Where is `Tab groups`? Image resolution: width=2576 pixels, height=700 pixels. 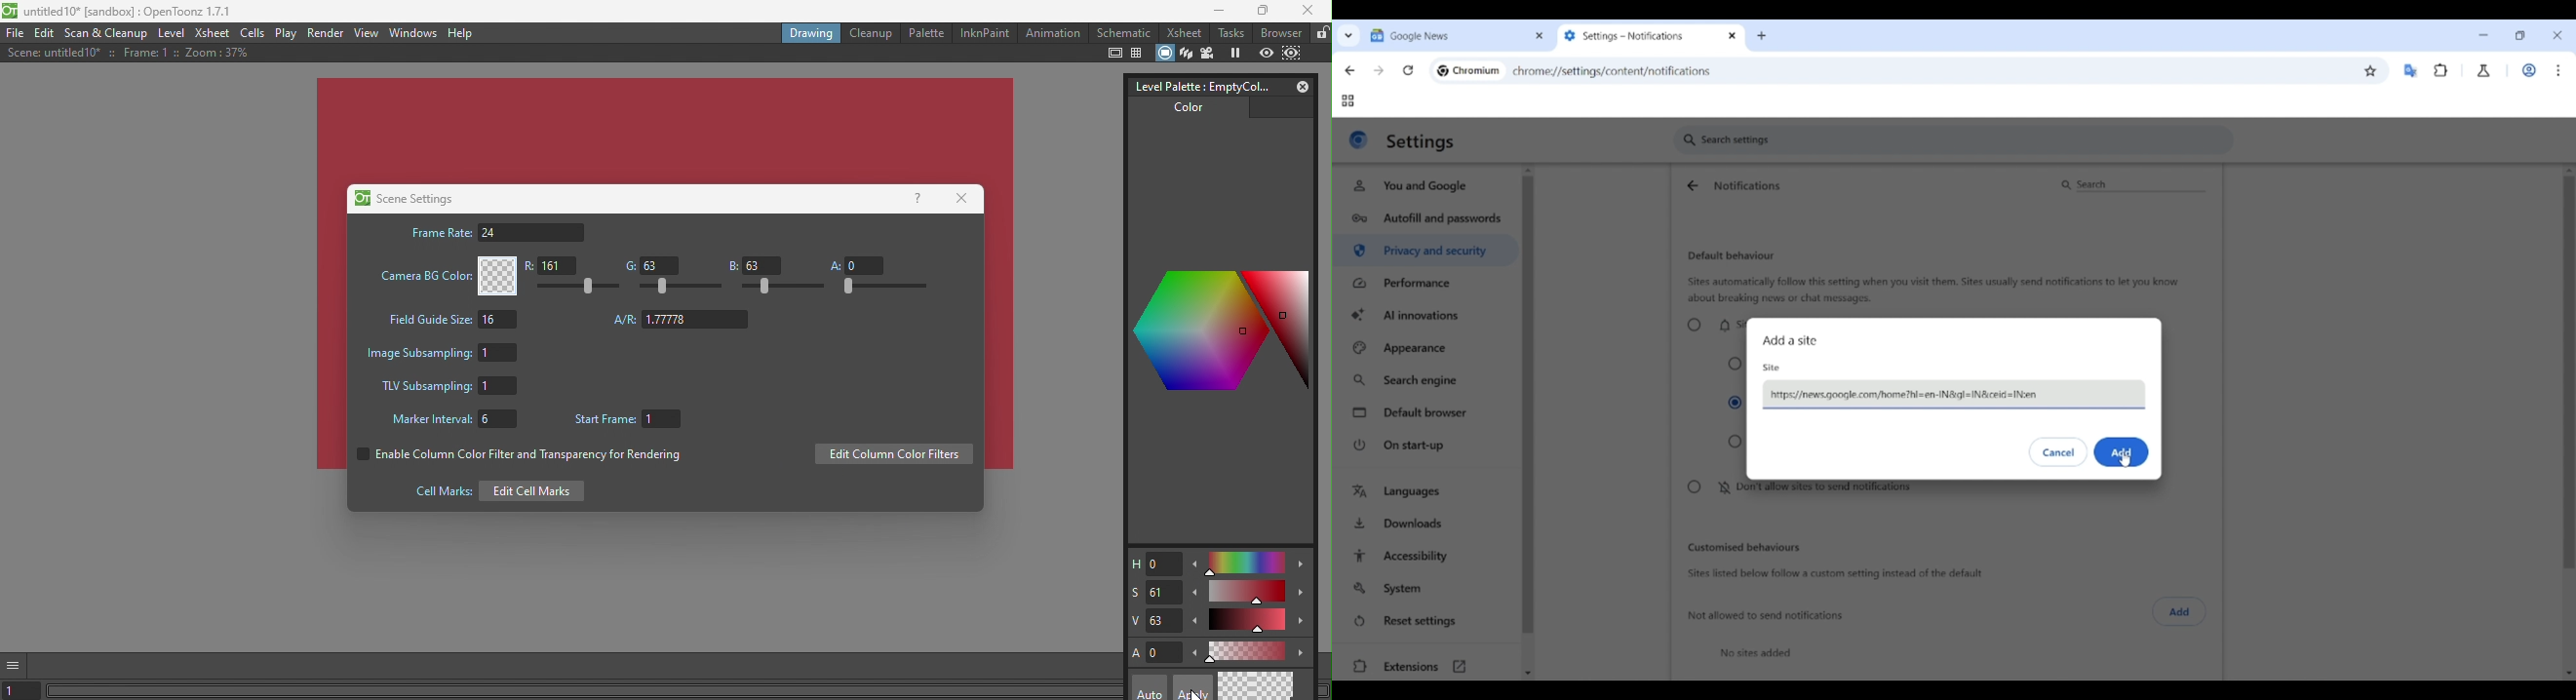
Tab groups is located at coordinates (1347, 101).